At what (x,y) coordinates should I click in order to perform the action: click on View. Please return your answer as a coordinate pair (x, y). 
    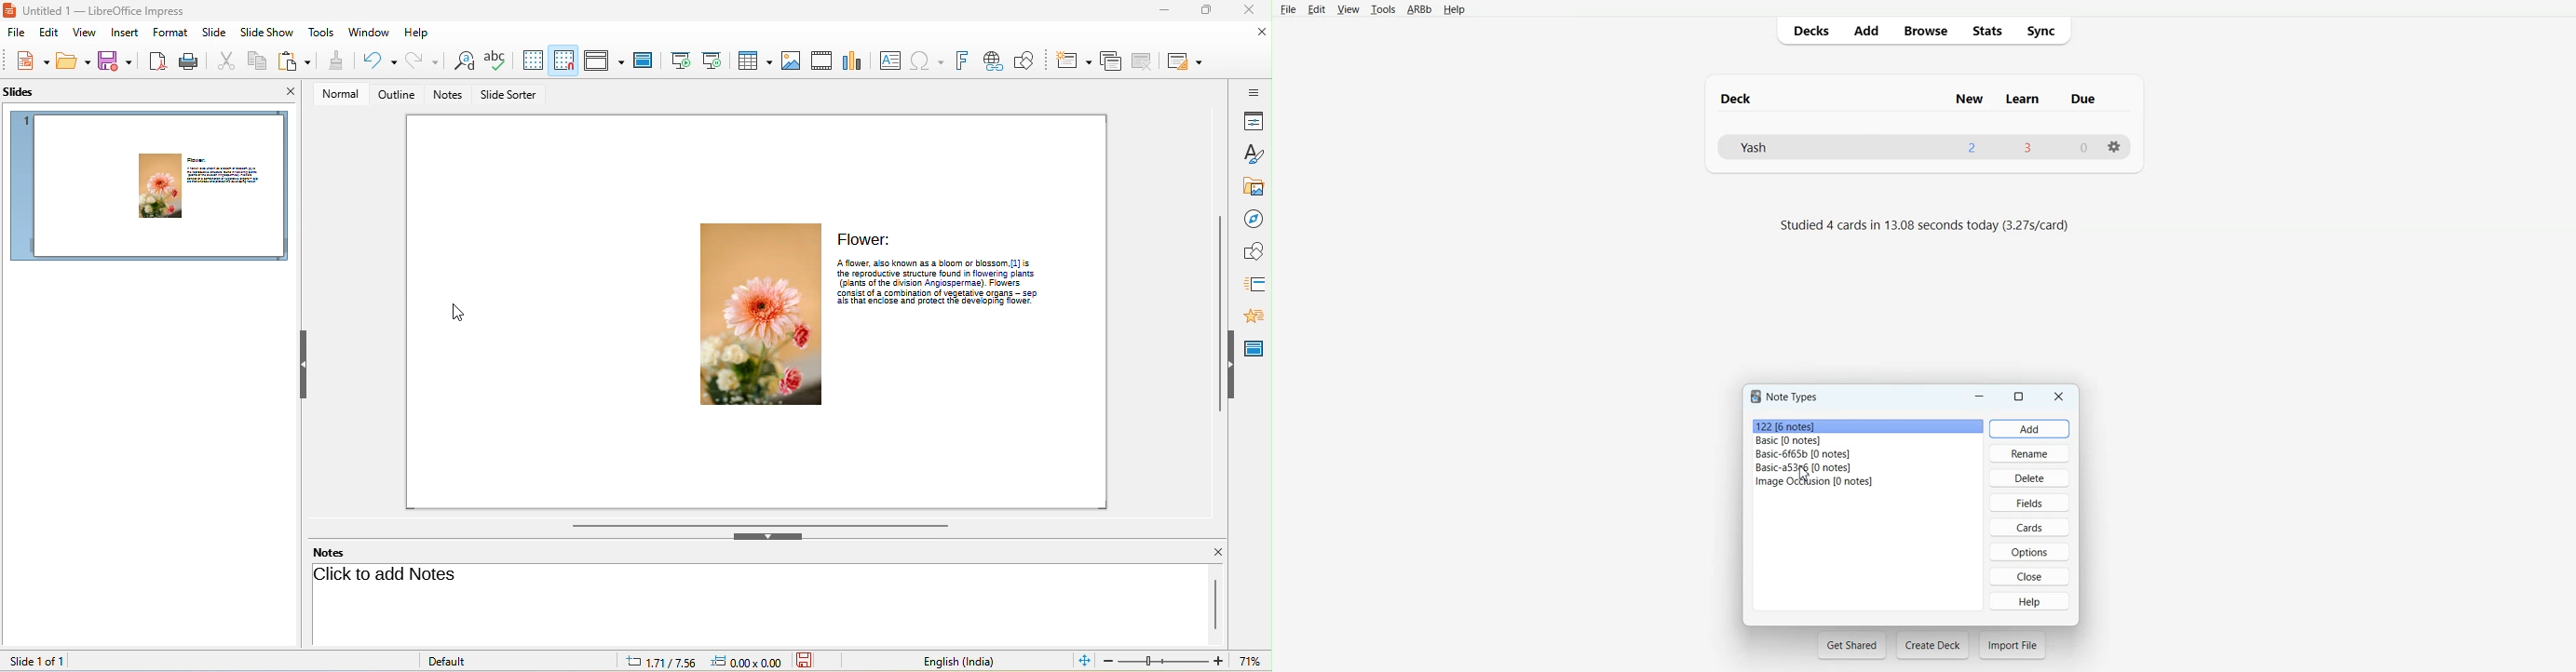
    Looking at the image, I should click on (1348, 10).